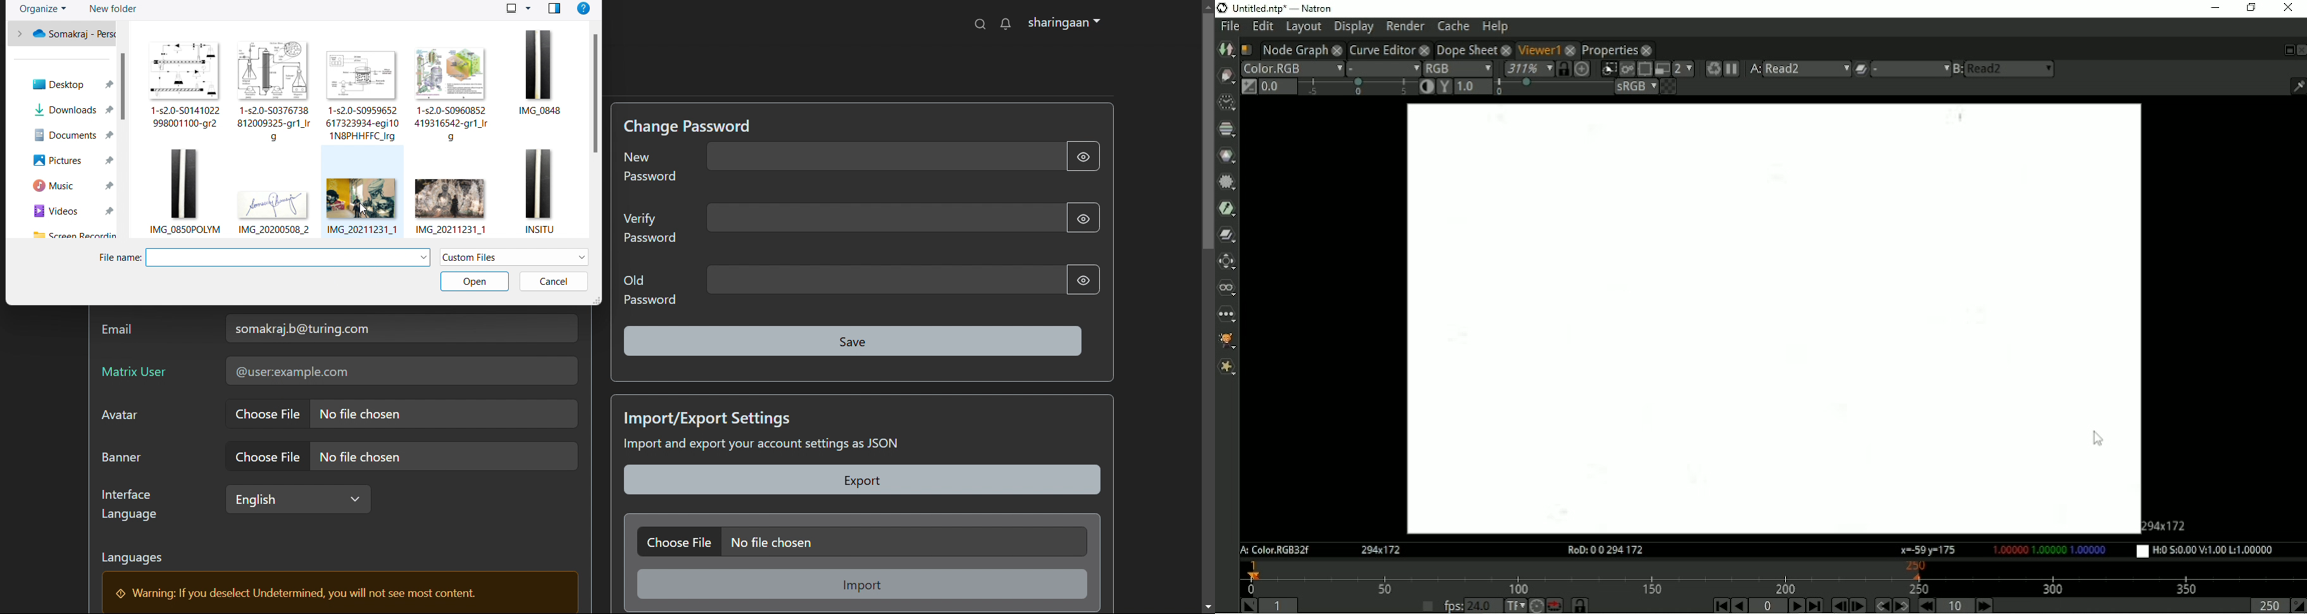  Describe the element at coordinates (1064, 23) in the screenshot. I see `profile` at that location.